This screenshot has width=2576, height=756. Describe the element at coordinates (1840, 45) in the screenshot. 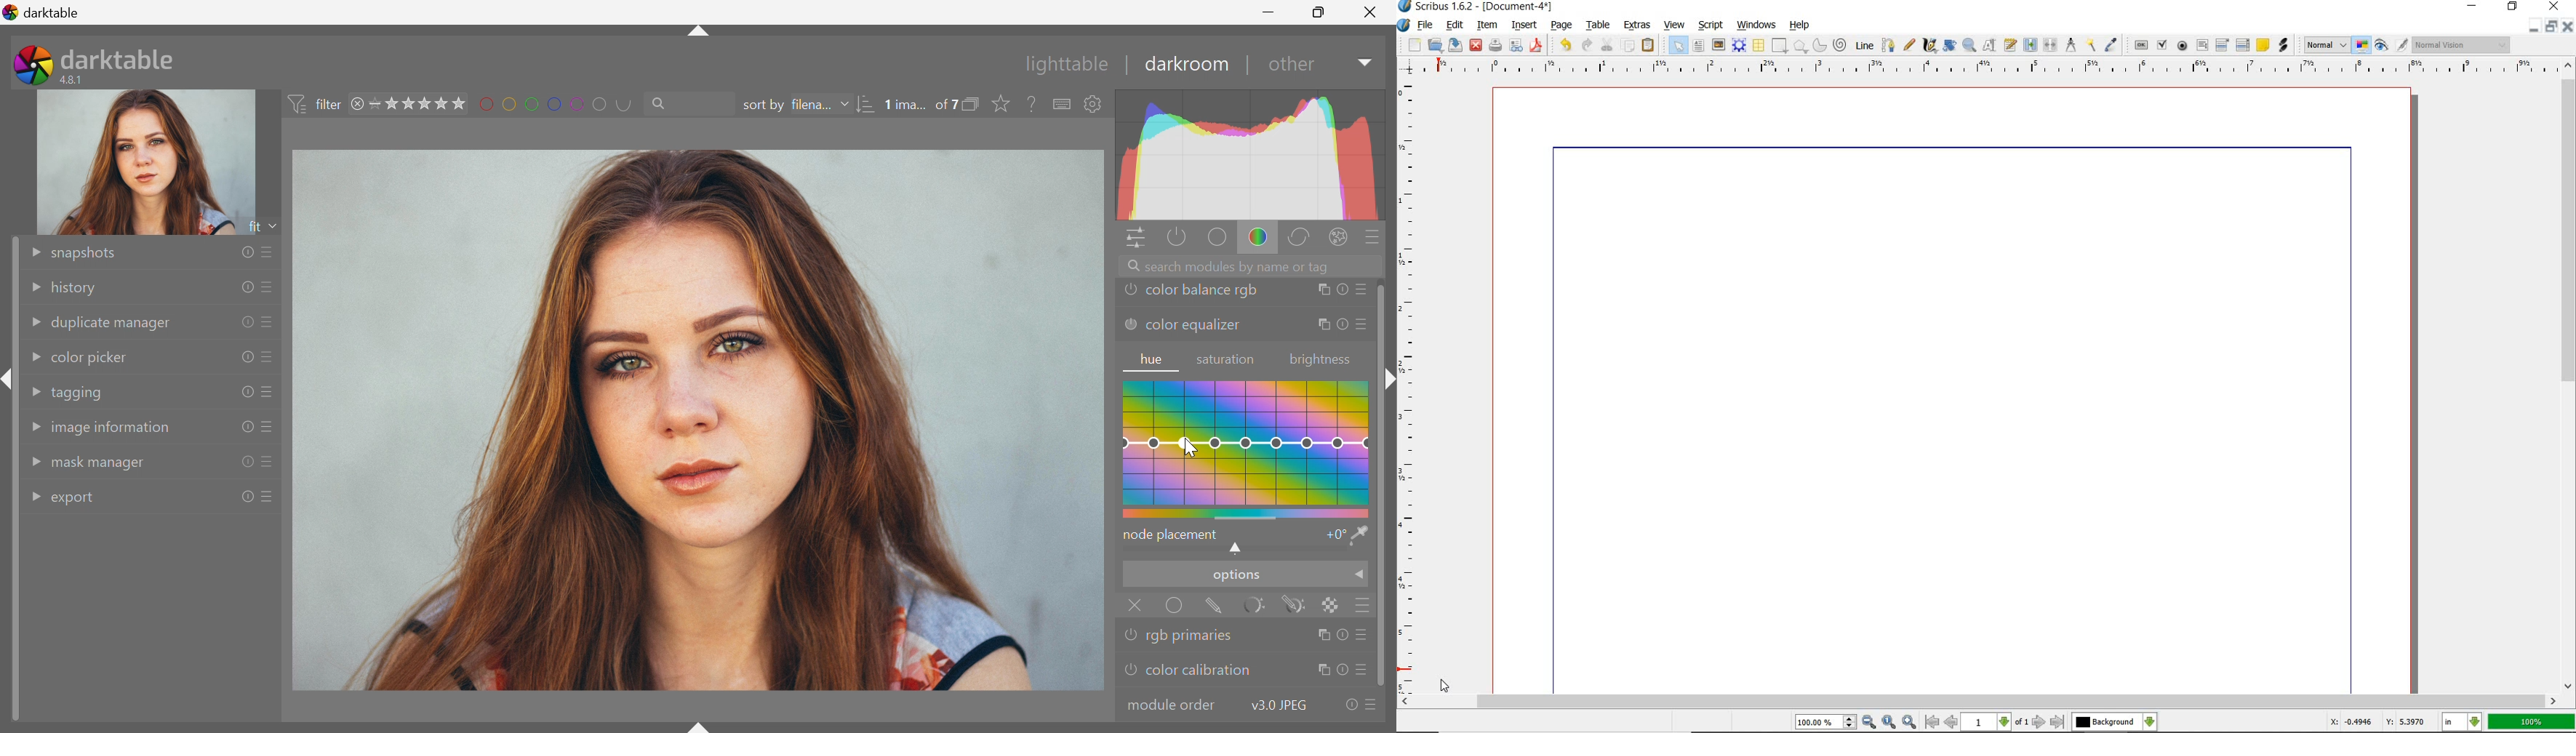

I see `spiral` at that location.